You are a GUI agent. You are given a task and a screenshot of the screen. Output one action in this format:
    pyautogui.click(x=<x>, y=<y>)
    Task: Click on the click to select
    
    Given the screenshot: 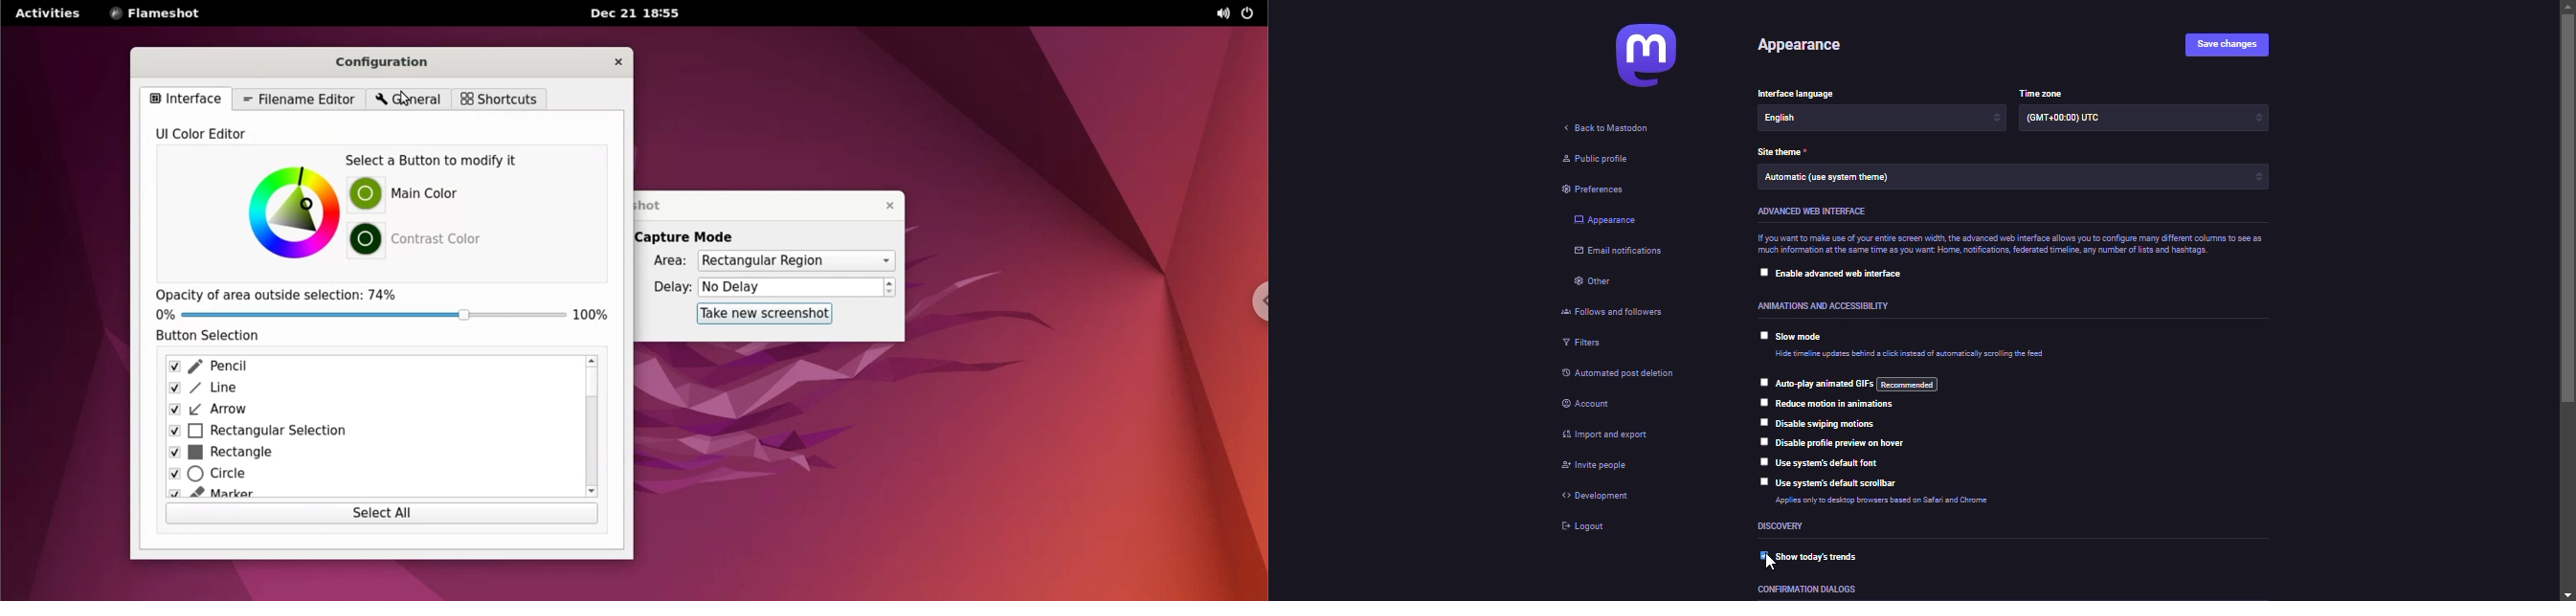 What is the action you would take?
    pyautogui.click(x=1761, y=270)
    